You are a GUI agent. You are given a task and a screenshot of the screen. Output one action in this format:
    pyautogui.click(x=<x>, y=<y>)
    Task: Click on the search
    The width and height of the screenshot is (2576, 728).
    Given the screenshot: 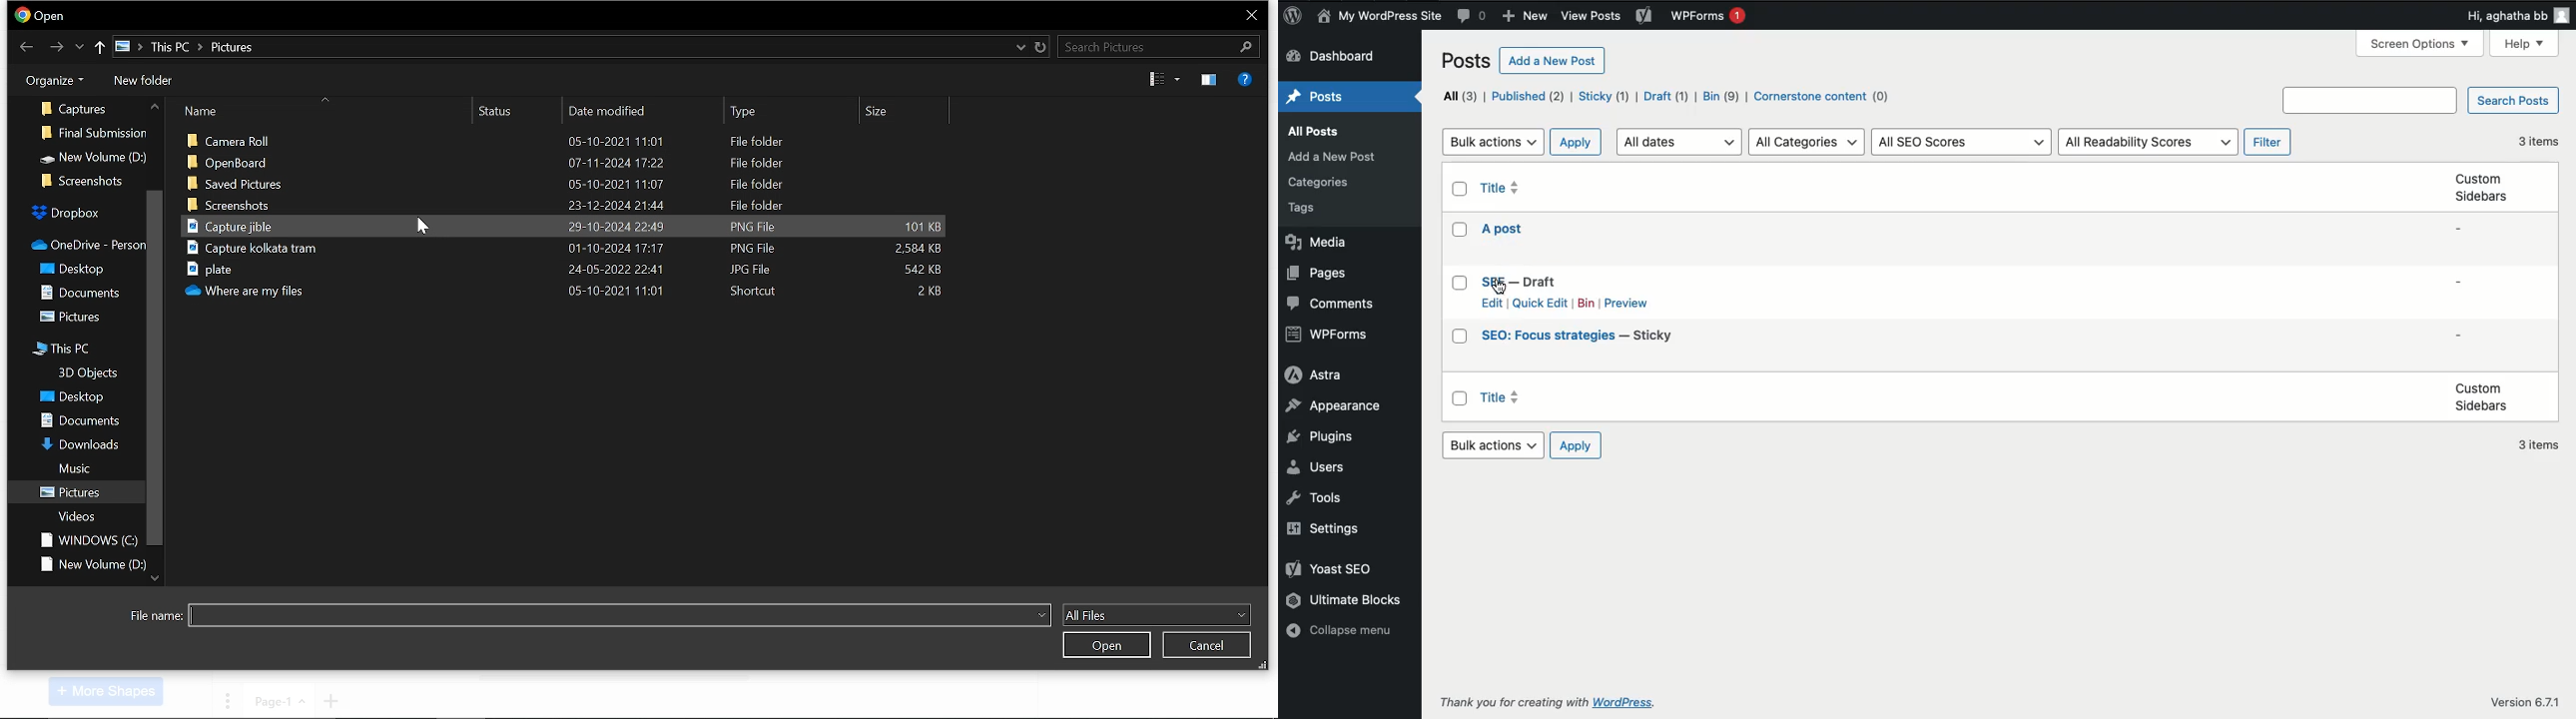 What is the action you would take?
    pyautogui.click(x=1156, y=46)
    